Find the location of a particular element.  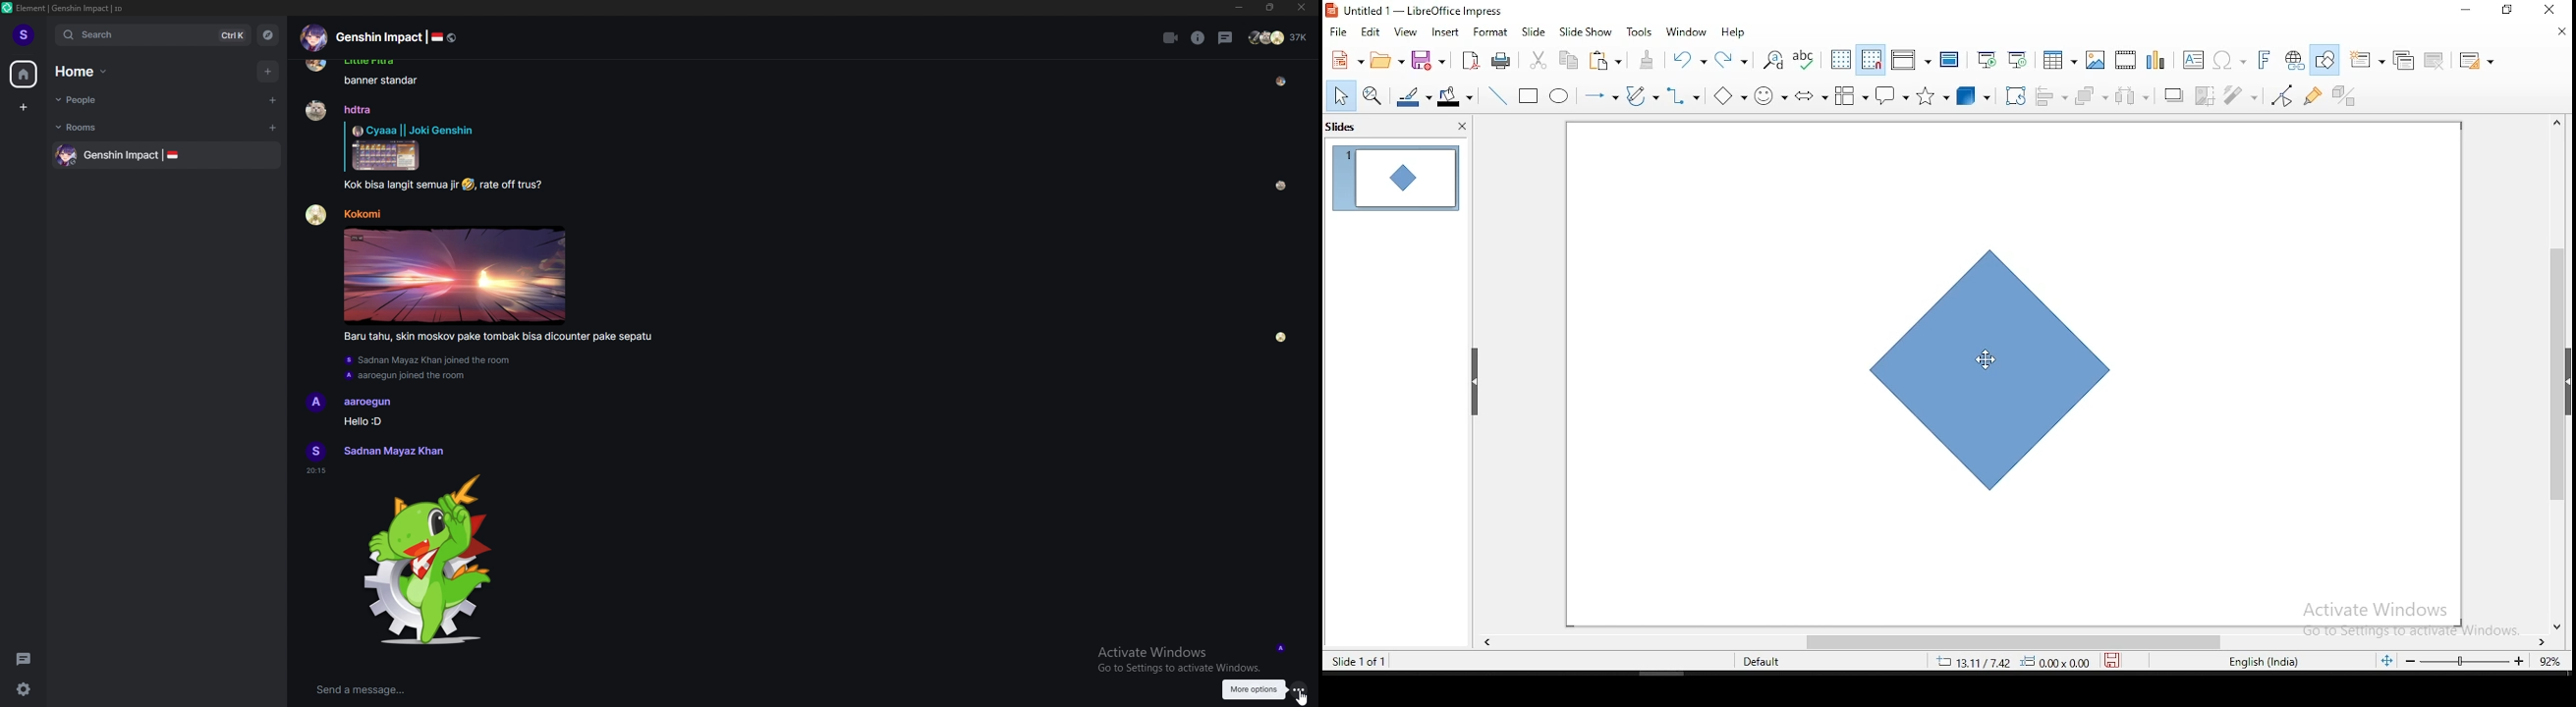

profile is located at coordinates (25, 34).